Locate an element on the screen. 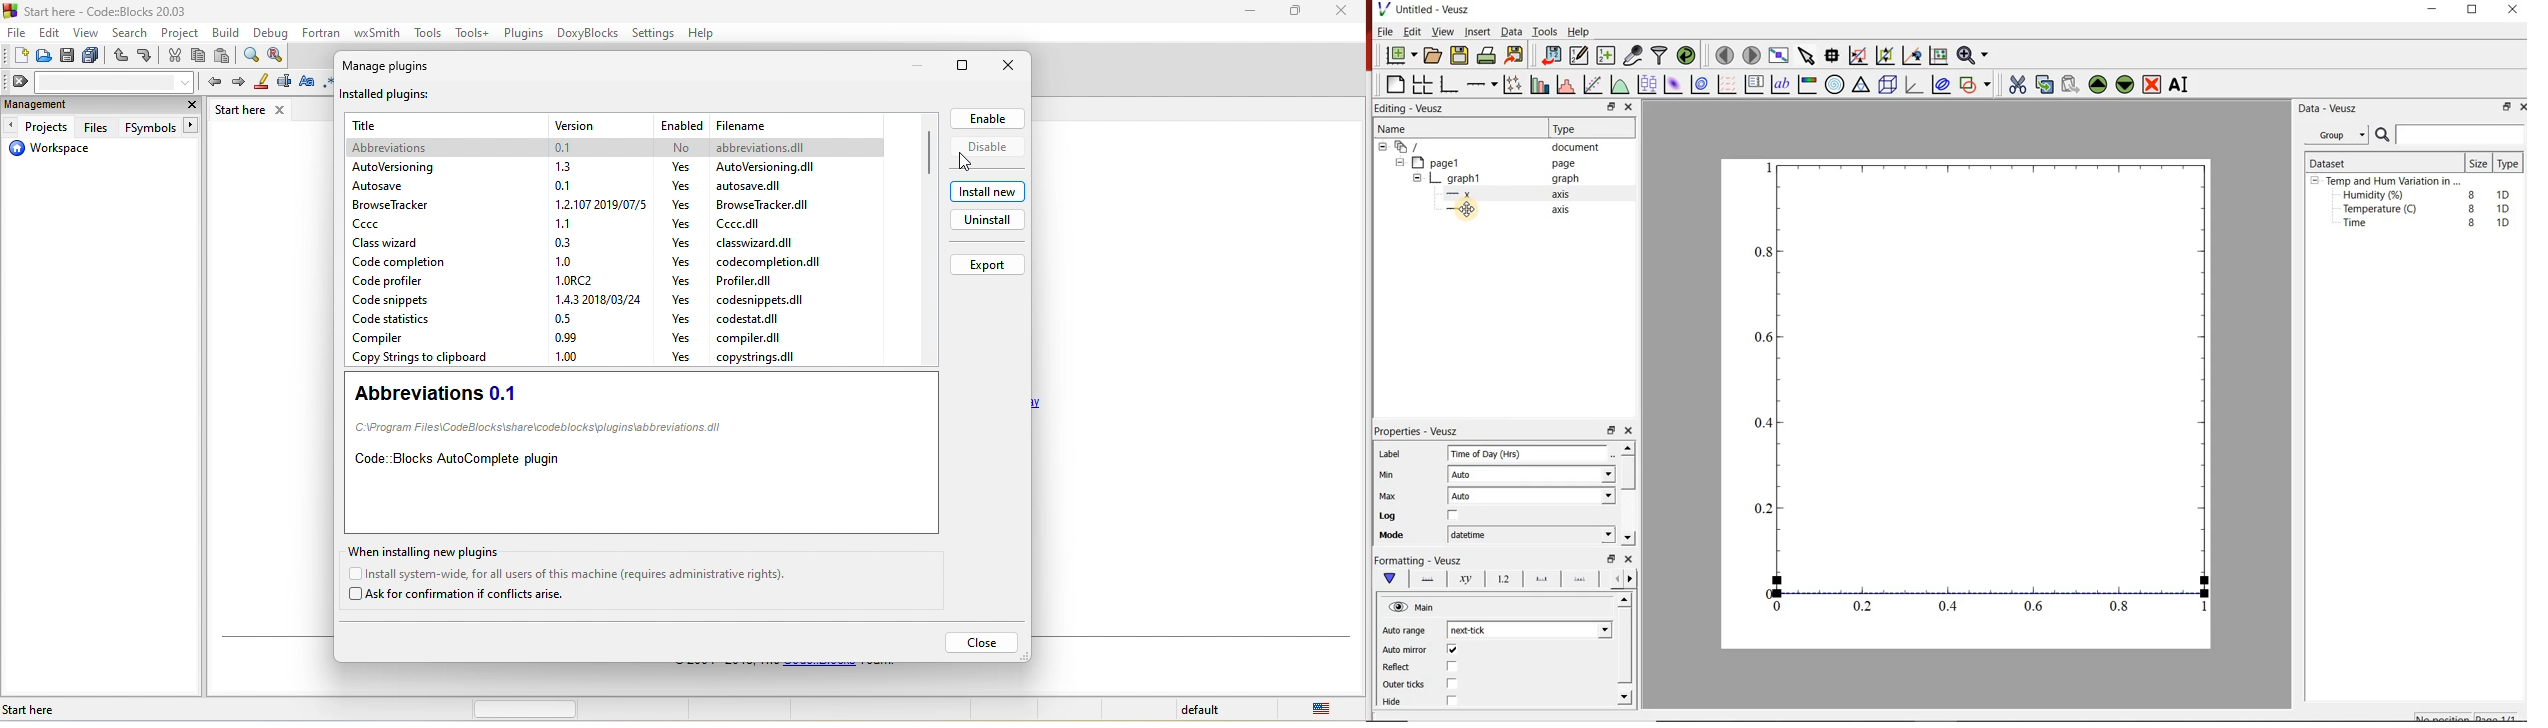 This screenshot has width=2548, height=728. doxyblocks is located at coordinates (590, 33).